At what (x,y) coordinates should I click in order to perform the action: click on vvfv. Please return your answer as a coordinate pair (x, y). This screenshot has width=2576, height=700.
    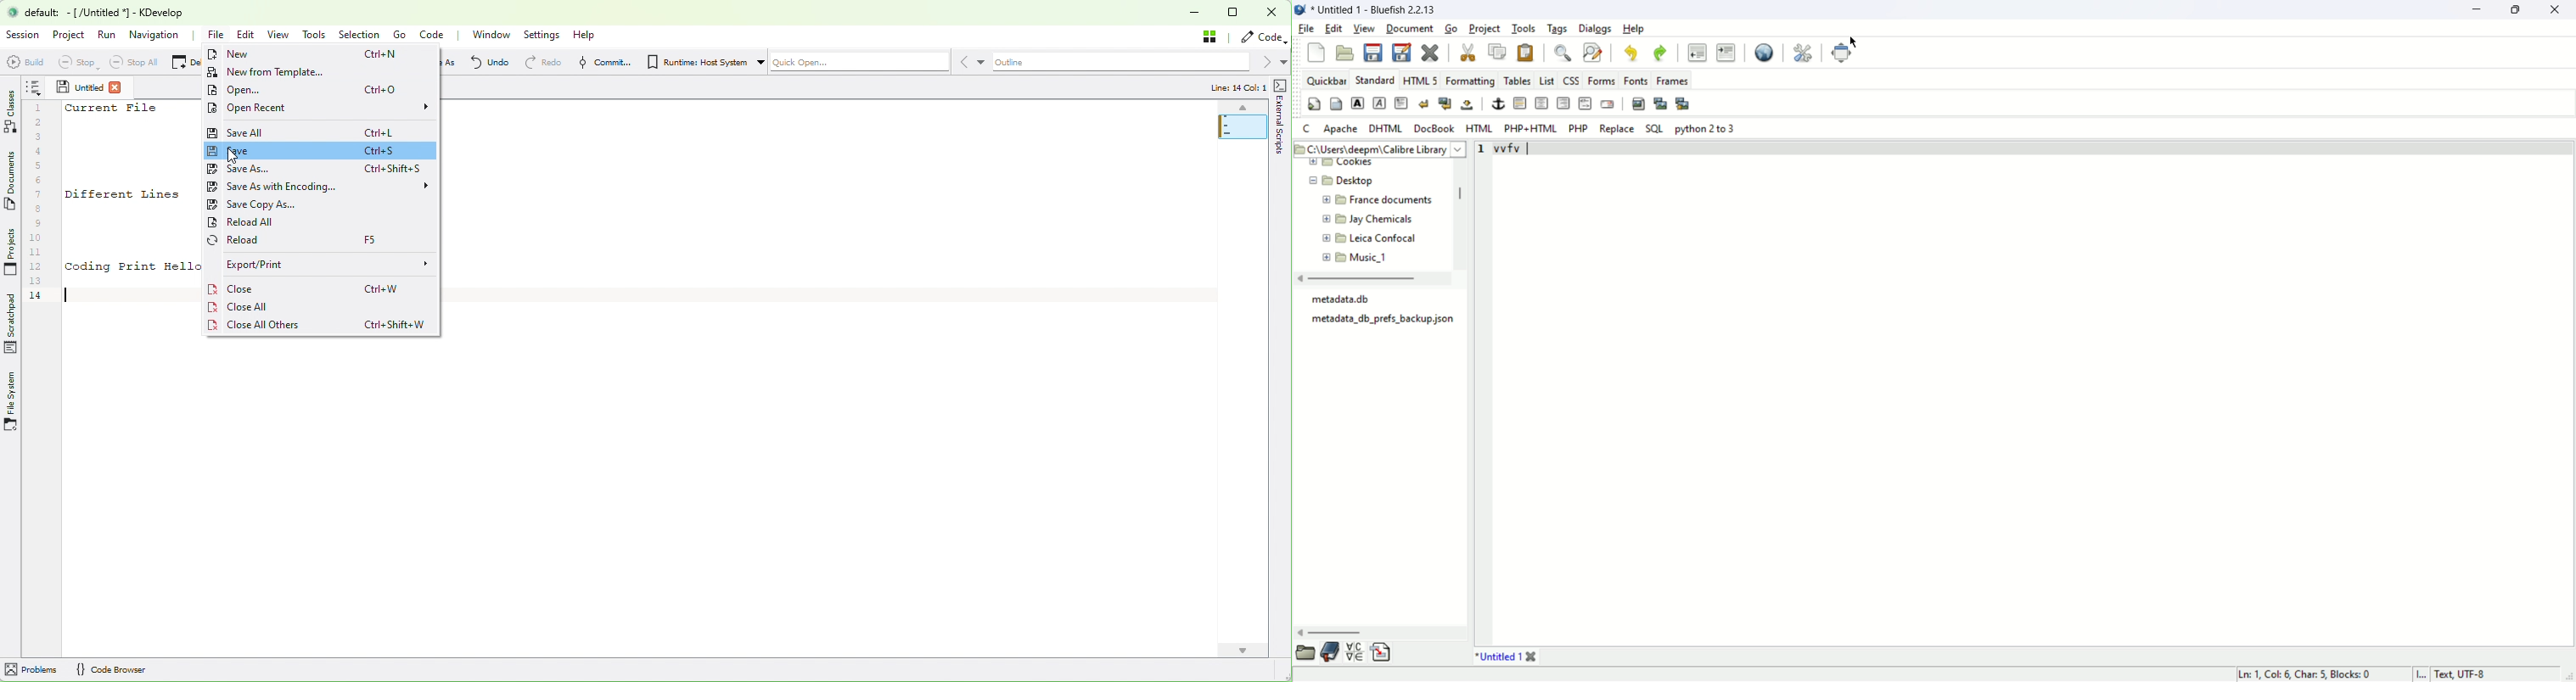
    Looking at the image, I should click on (1511, 150).